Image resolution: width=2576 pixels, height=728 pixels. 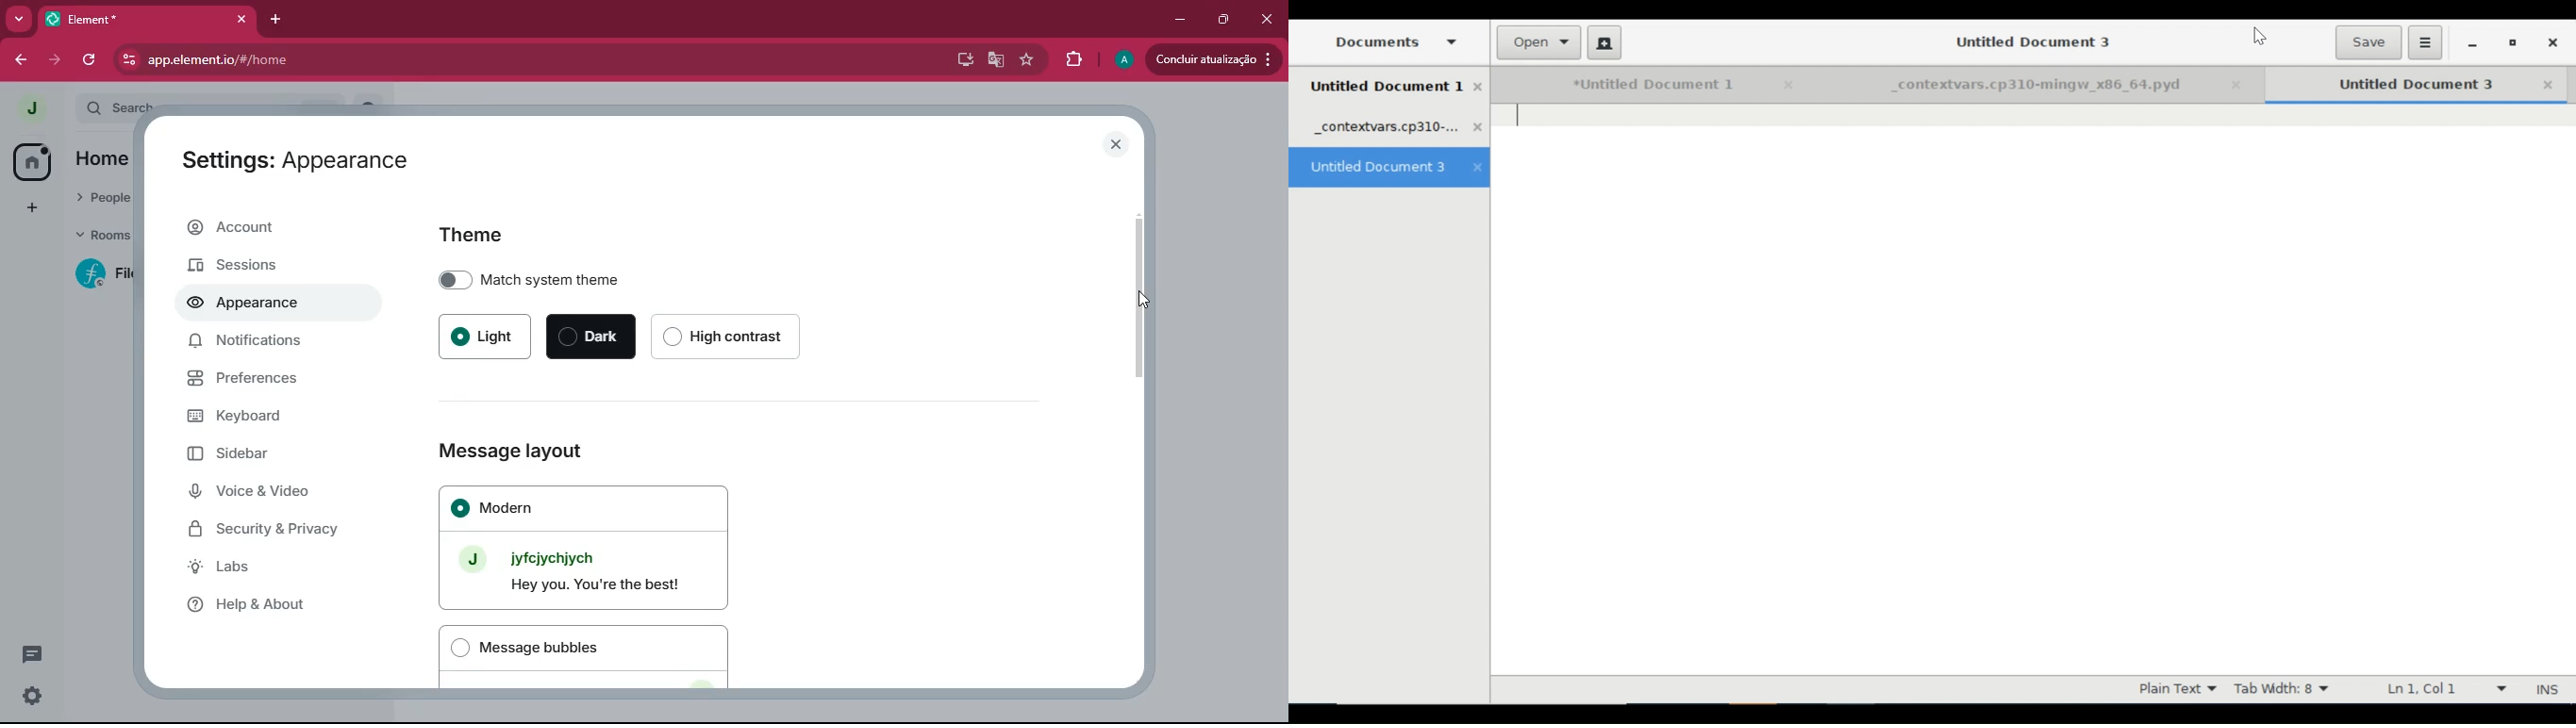 I want to click on Close, so click(x=2242, y=86).